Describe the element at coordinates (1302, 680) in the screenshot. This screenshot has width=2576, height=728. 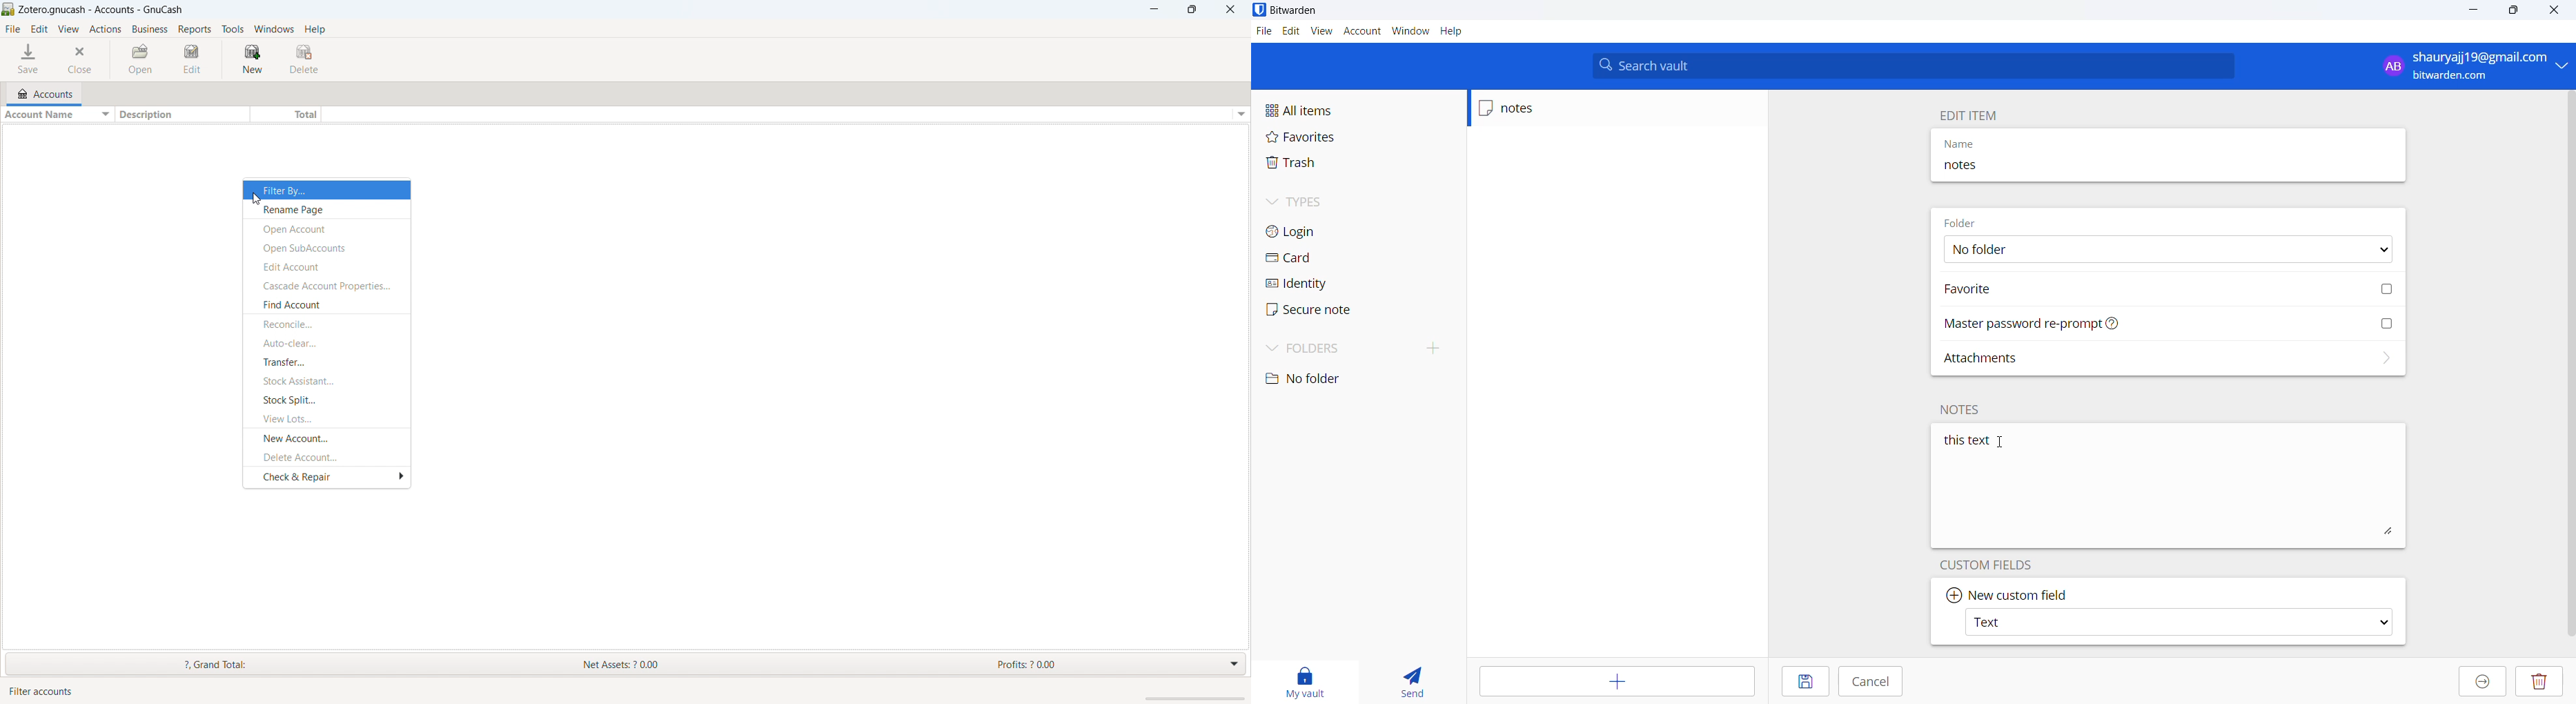
I see `My vault ` at that location.